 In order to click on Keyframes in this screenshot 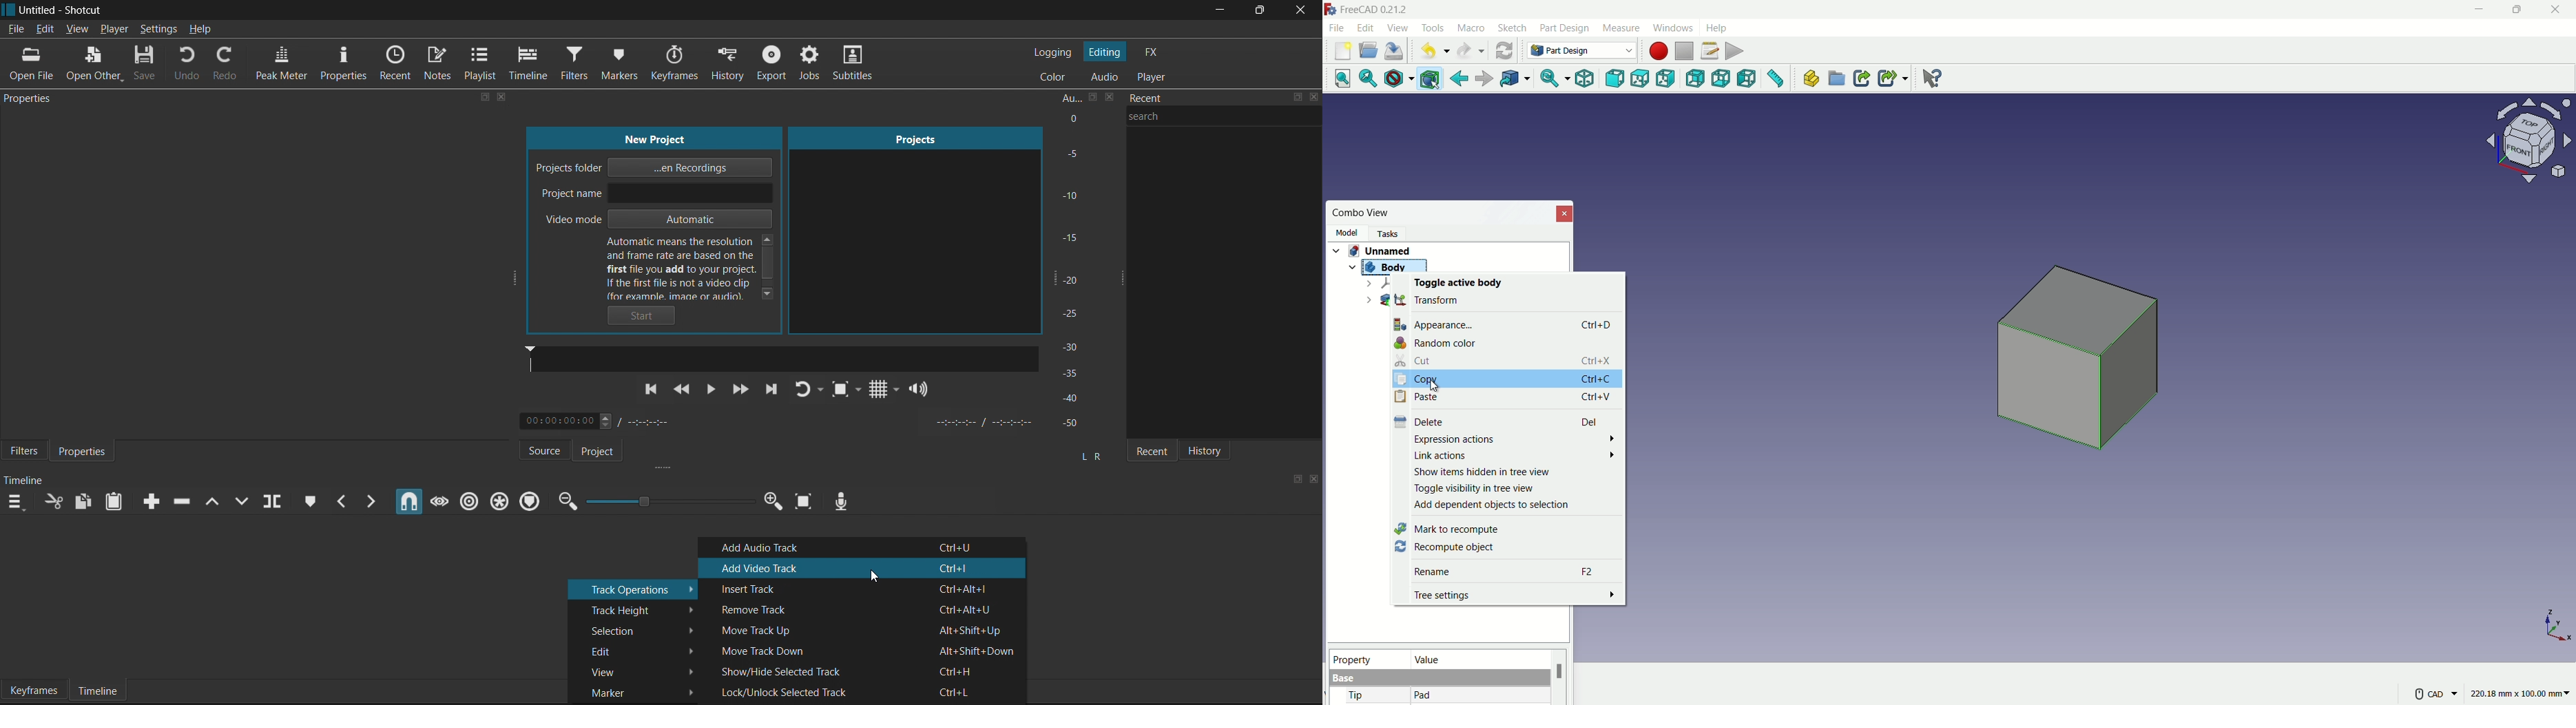, I will do `click(33, 689)`.